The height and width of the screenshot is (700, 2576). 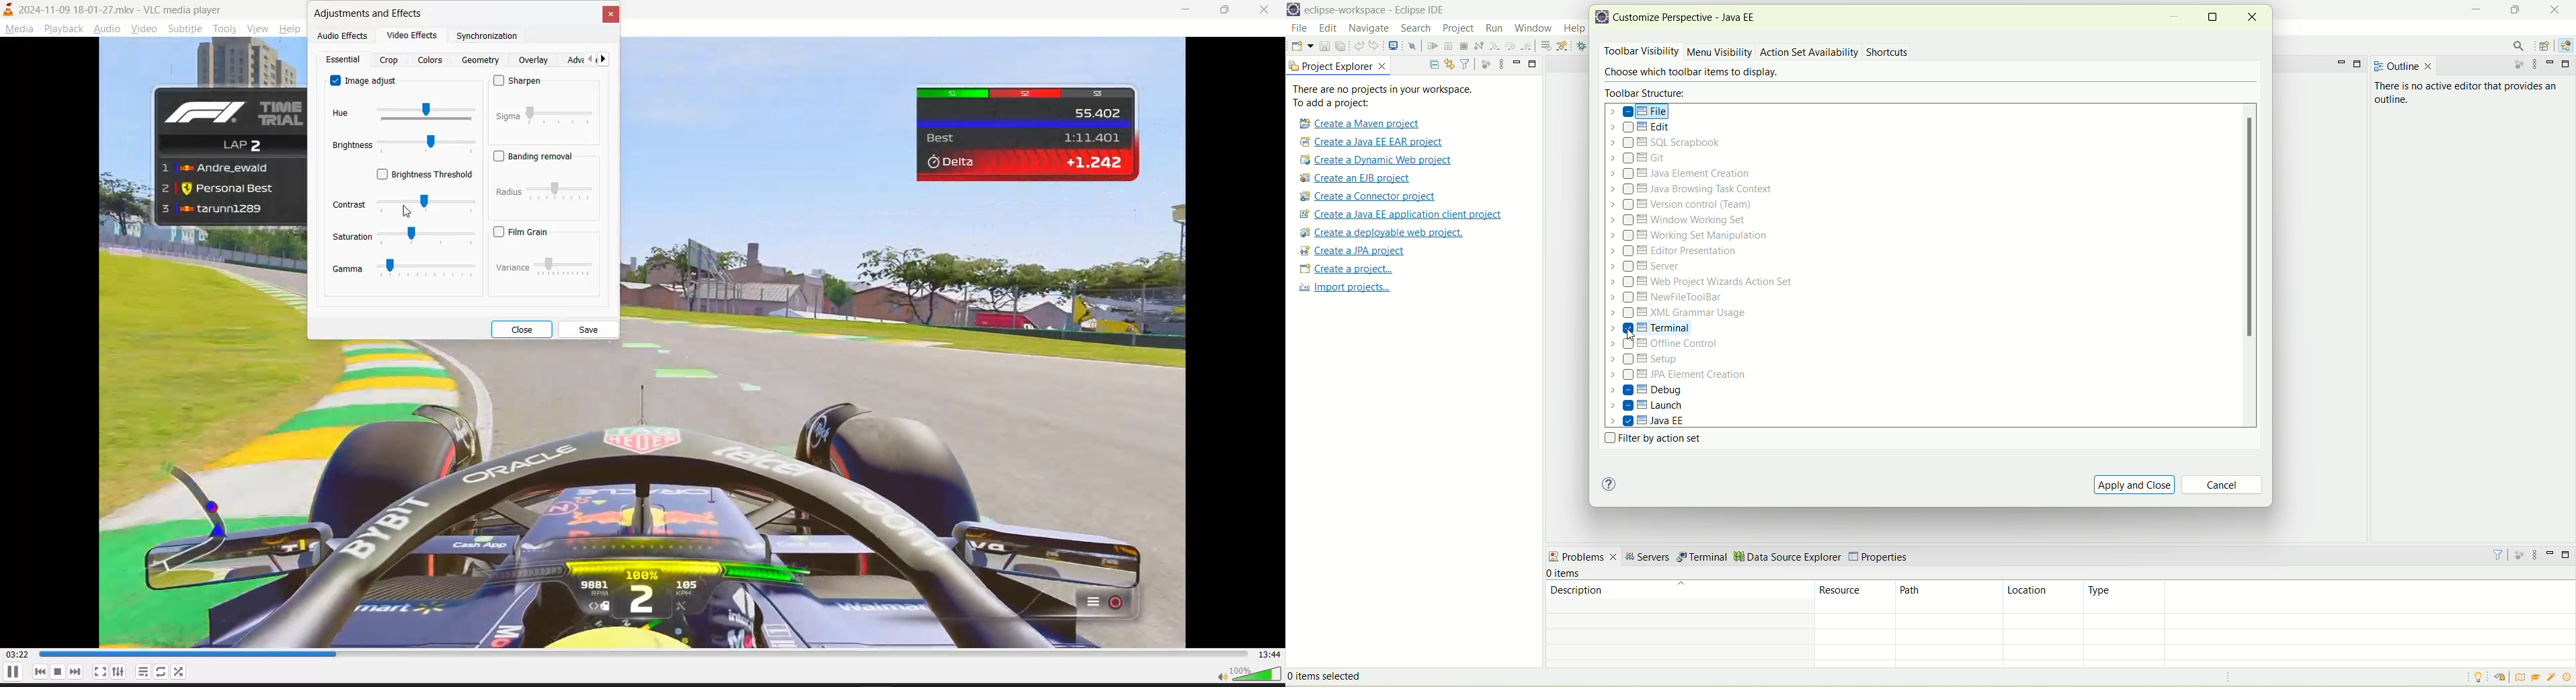 I want to click on current track time, so click(x=17, y=655).